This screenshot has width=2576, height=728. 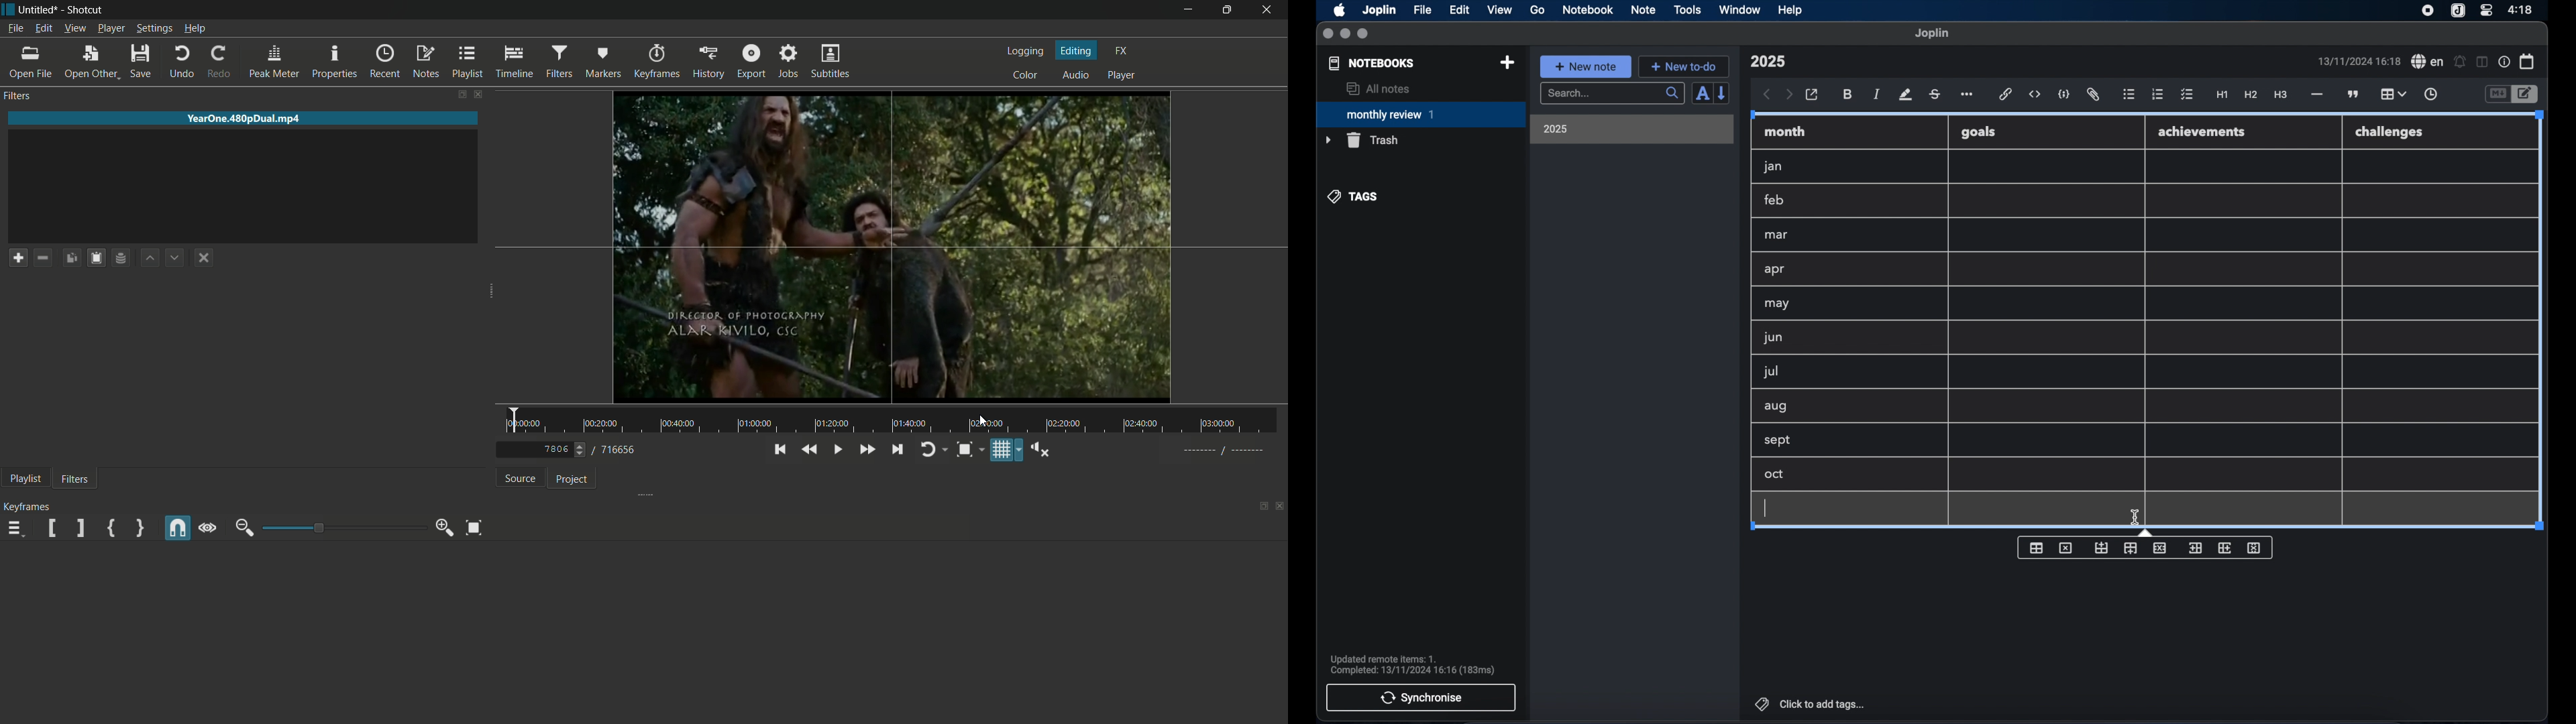 What do you see at coordinates (2202, 132) in the screenshot?
I see `achievements` at bounding box center [2202, 132].